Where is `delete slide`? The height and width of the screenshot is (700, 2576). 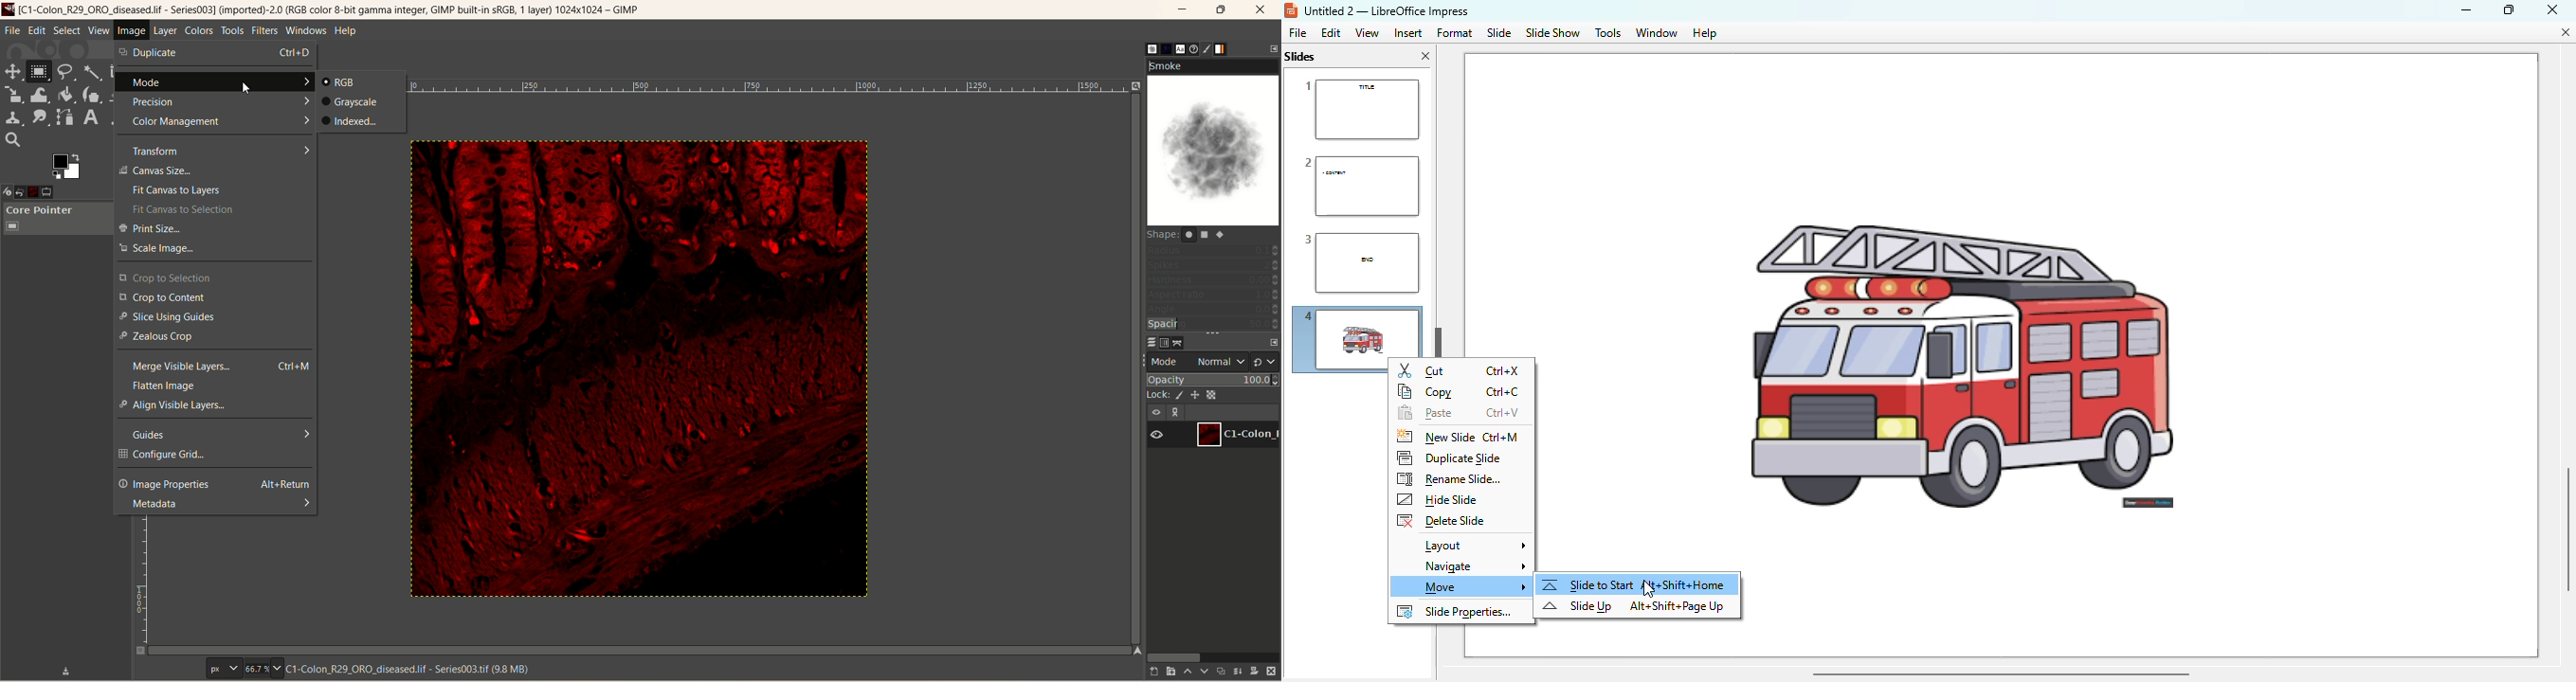
delete slide is located at coordinates (1441, 521).